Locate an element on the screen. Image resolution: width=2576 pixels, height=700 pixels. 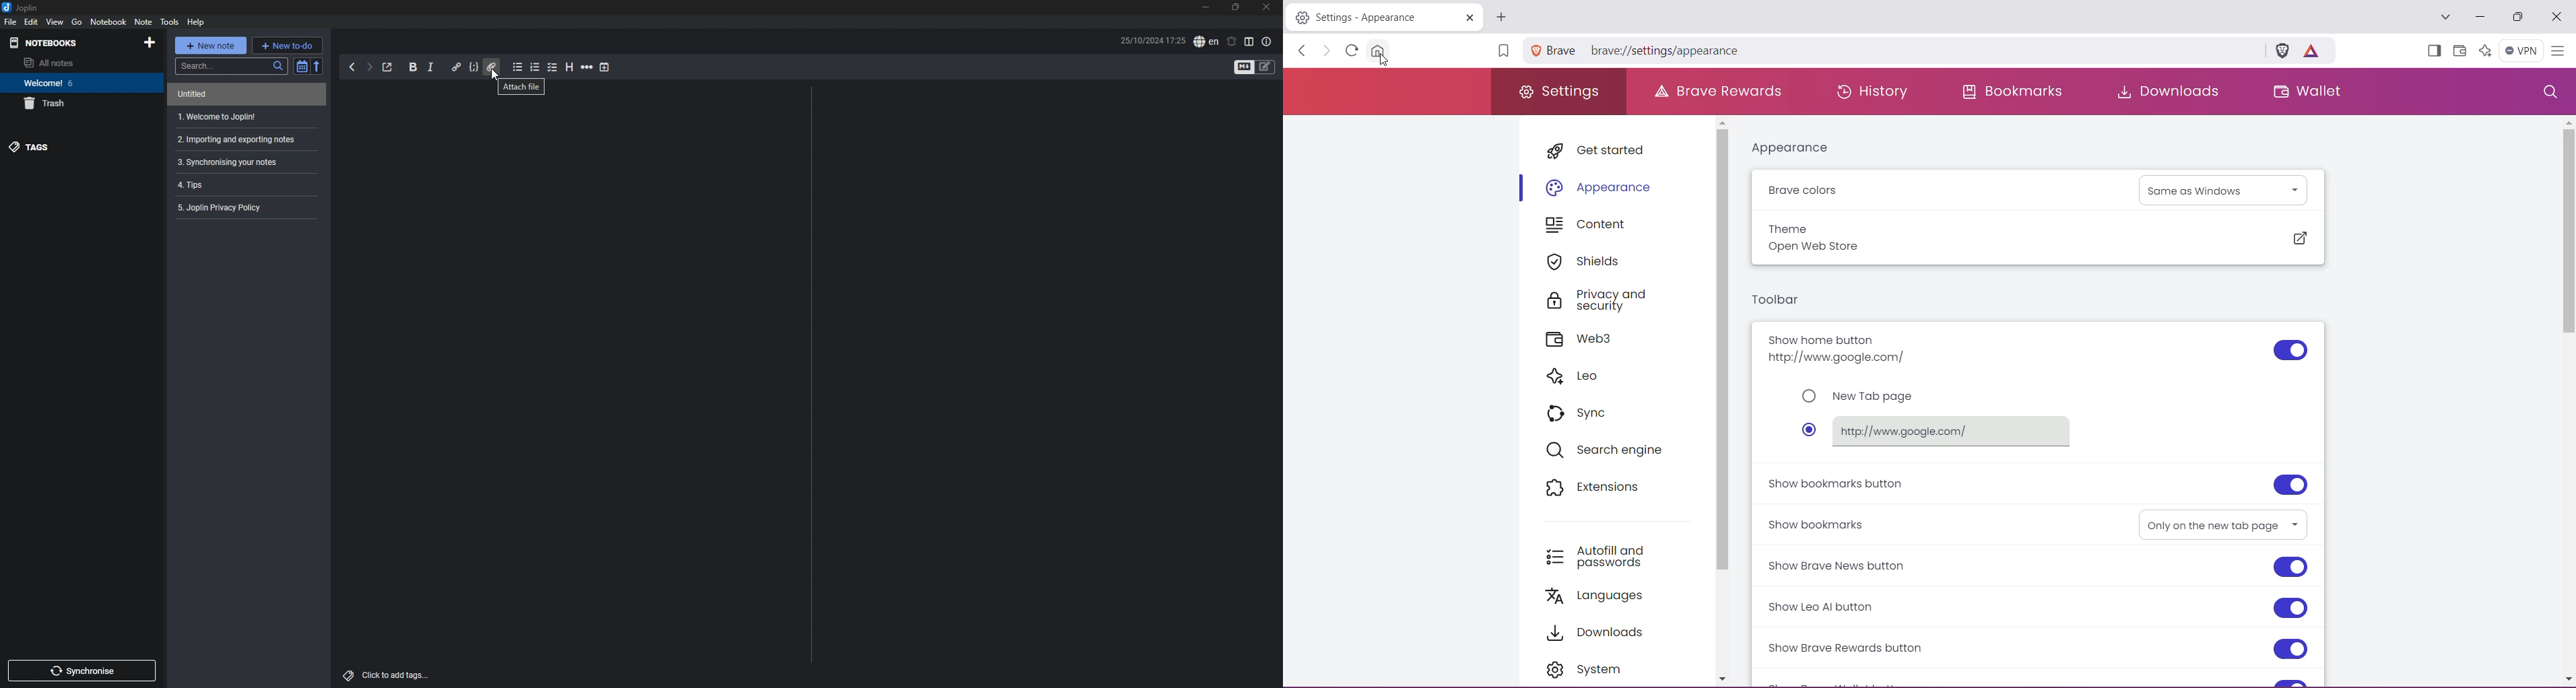
reverse sort order is located at coordinates (318, 66).